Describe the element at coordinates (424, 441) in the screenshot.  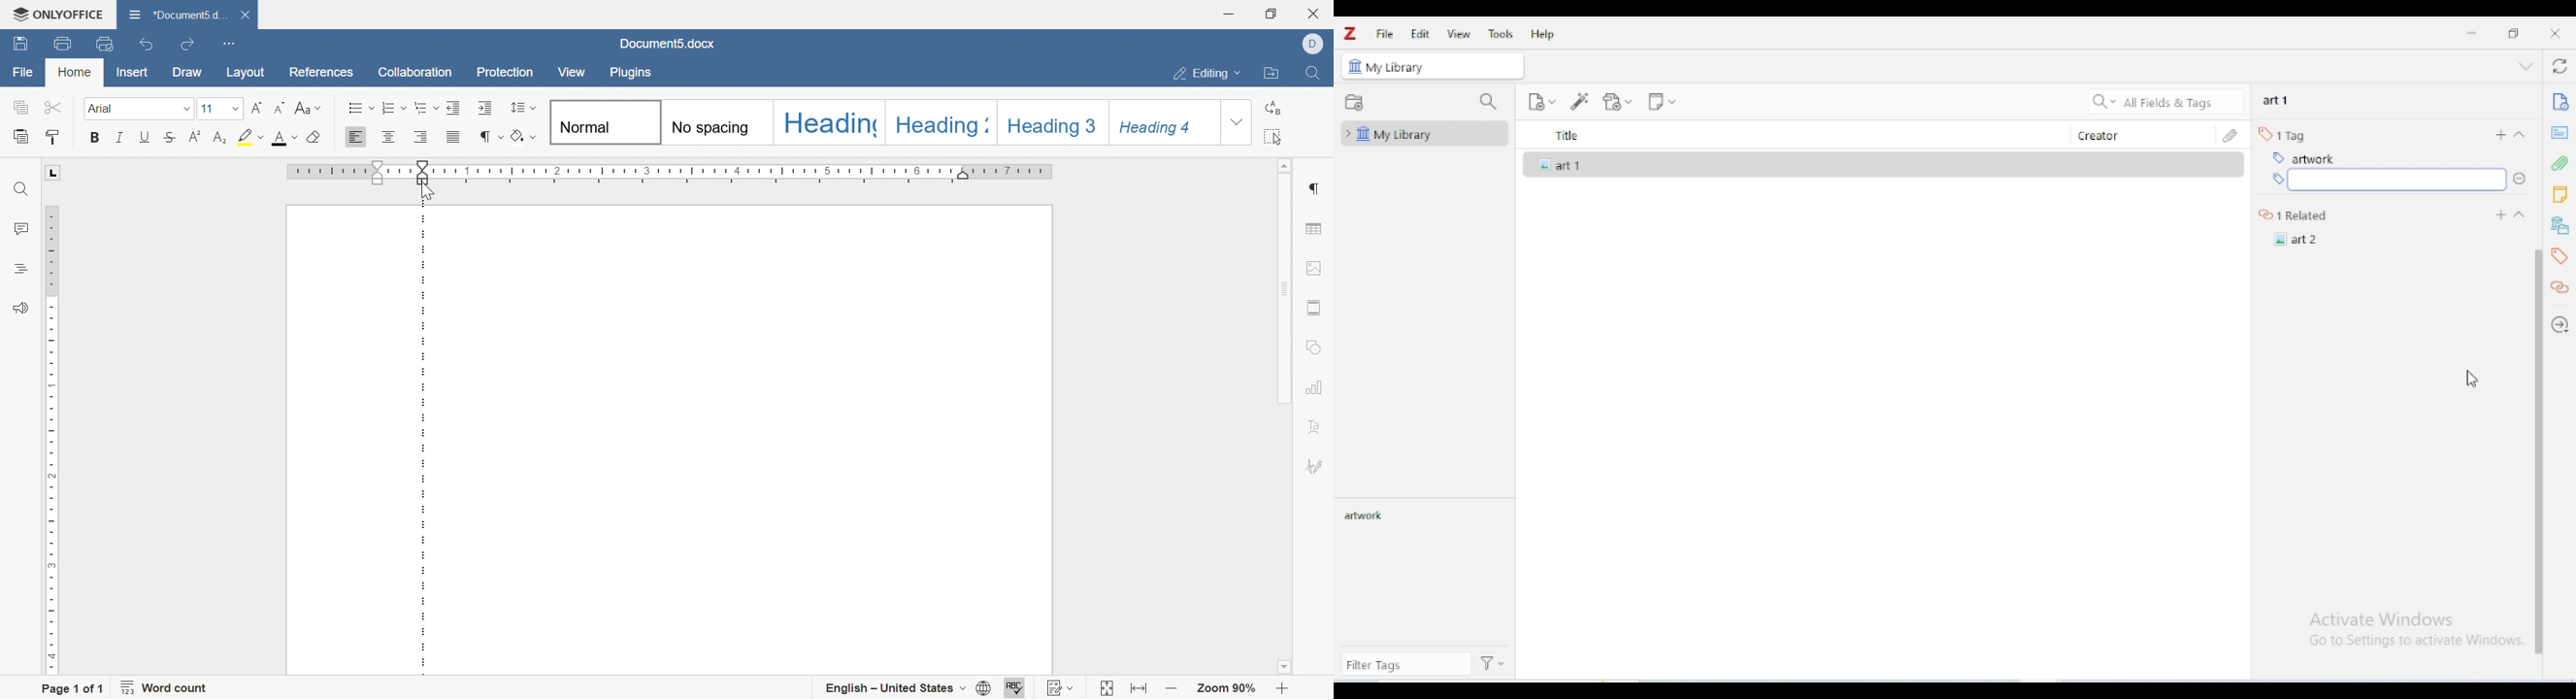
I see `margin` at that location.